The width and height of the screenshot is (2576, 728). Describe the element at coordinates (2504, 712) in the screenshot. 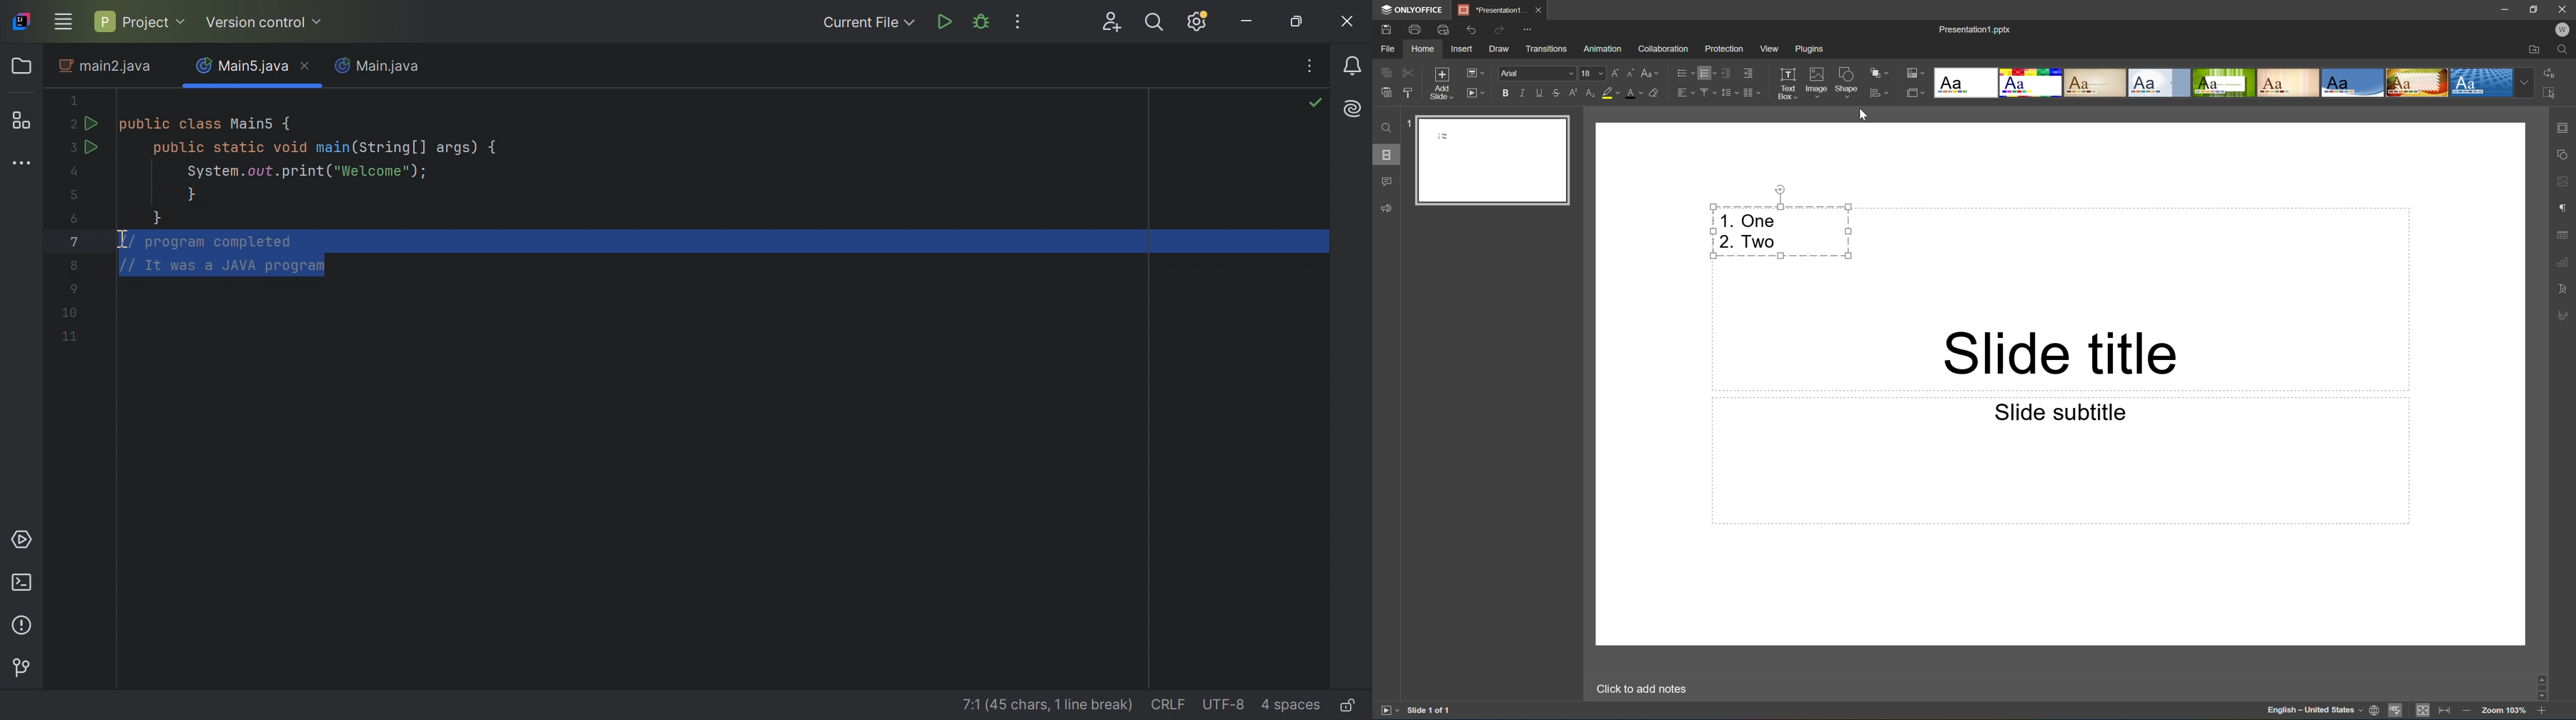

I see `Zoom 103%` at that location.